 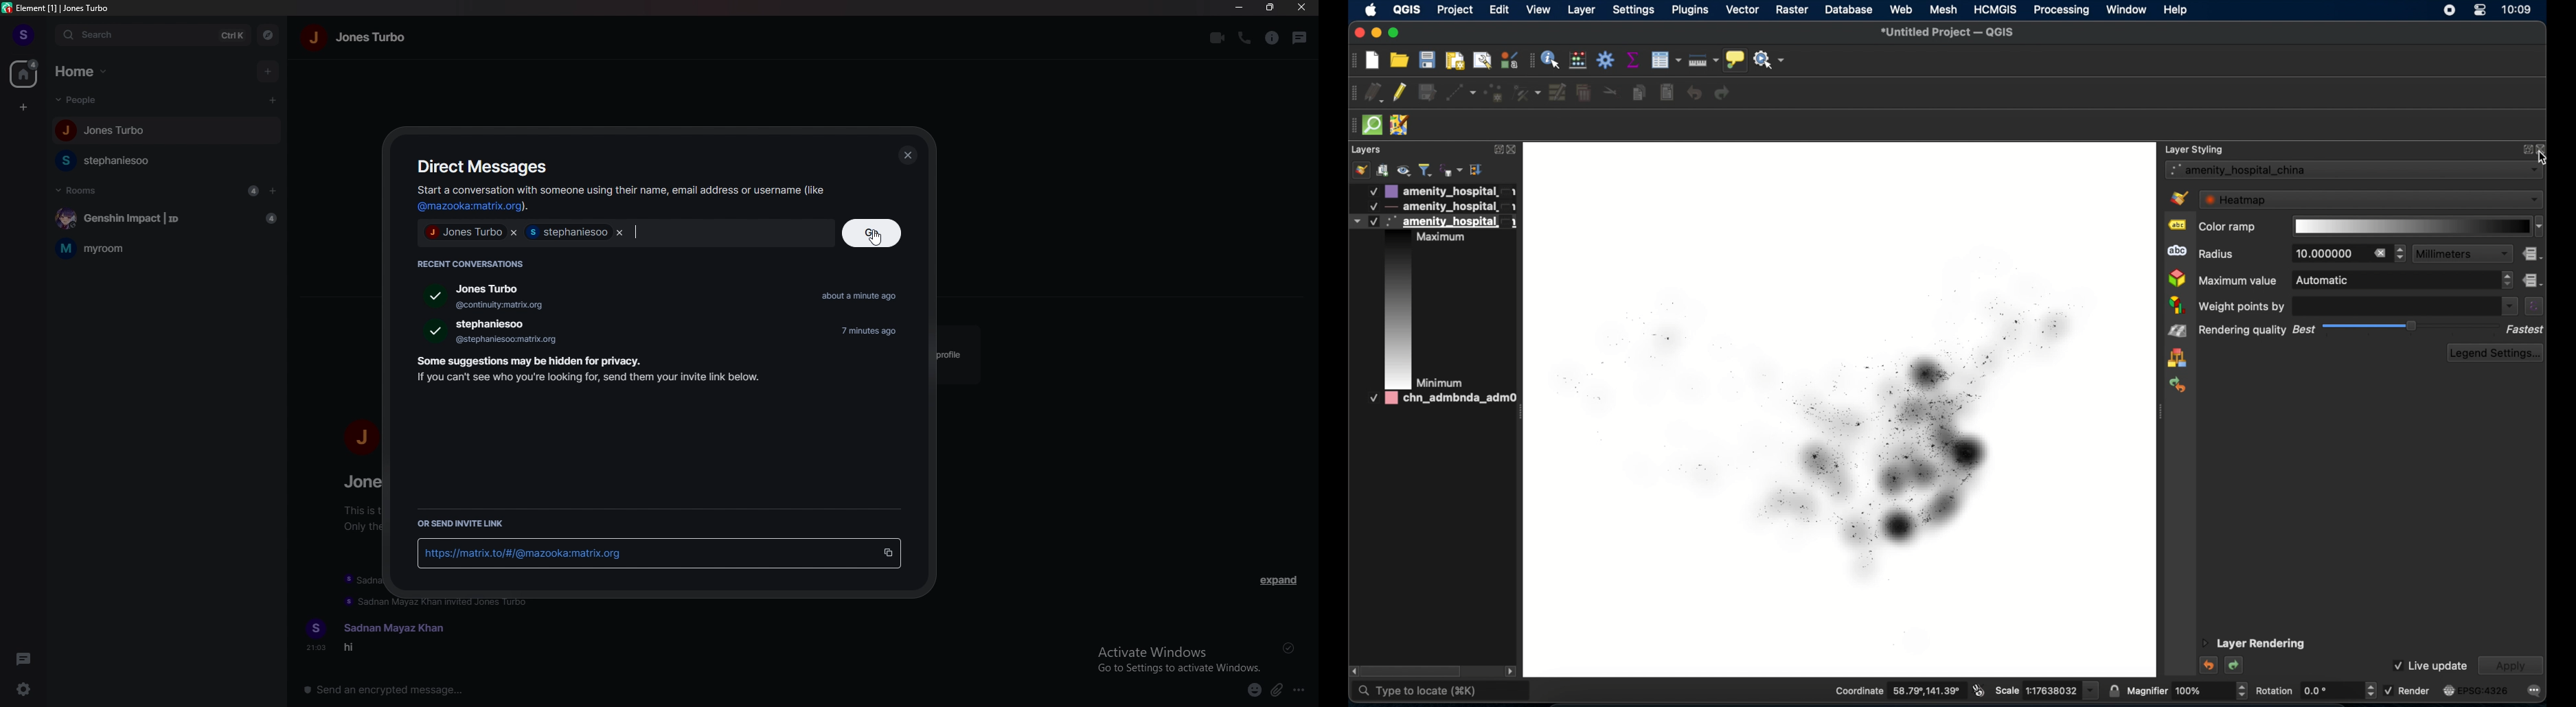 What do you see at coordinates (1280, 582) in the screenshot?
I see `expand` at bounding box center [1280, 582].